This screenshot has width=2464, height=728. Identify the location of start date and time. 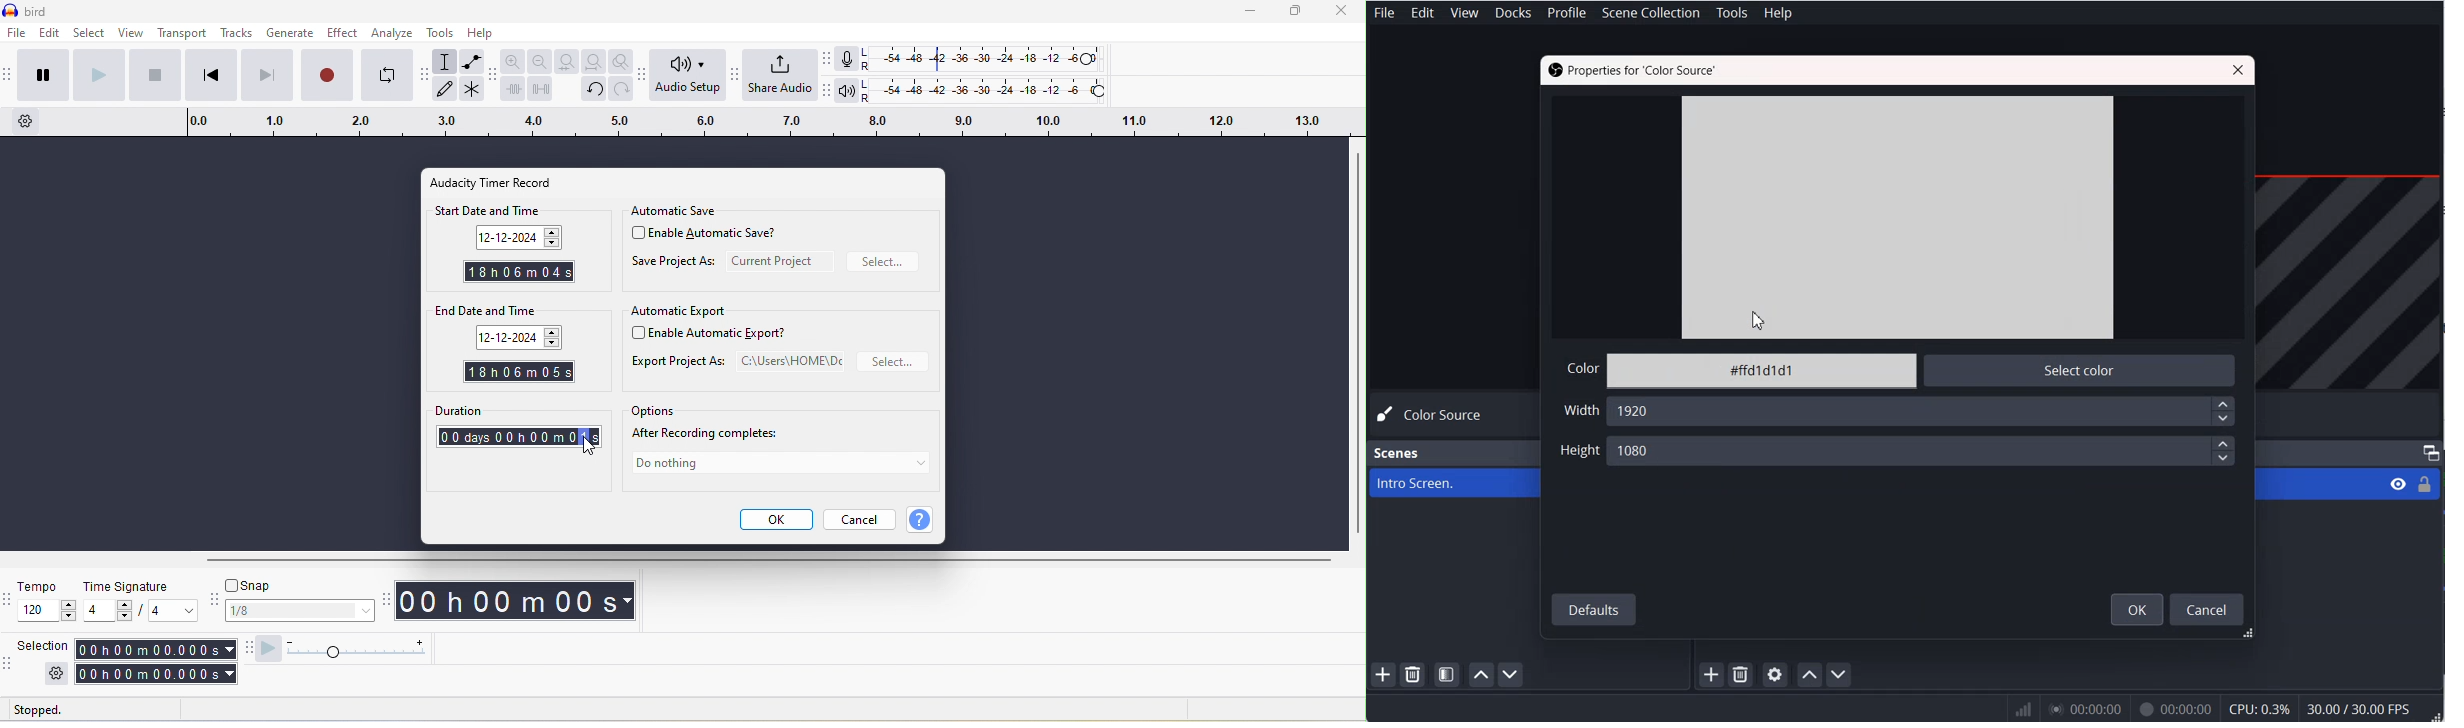
(514, 213).